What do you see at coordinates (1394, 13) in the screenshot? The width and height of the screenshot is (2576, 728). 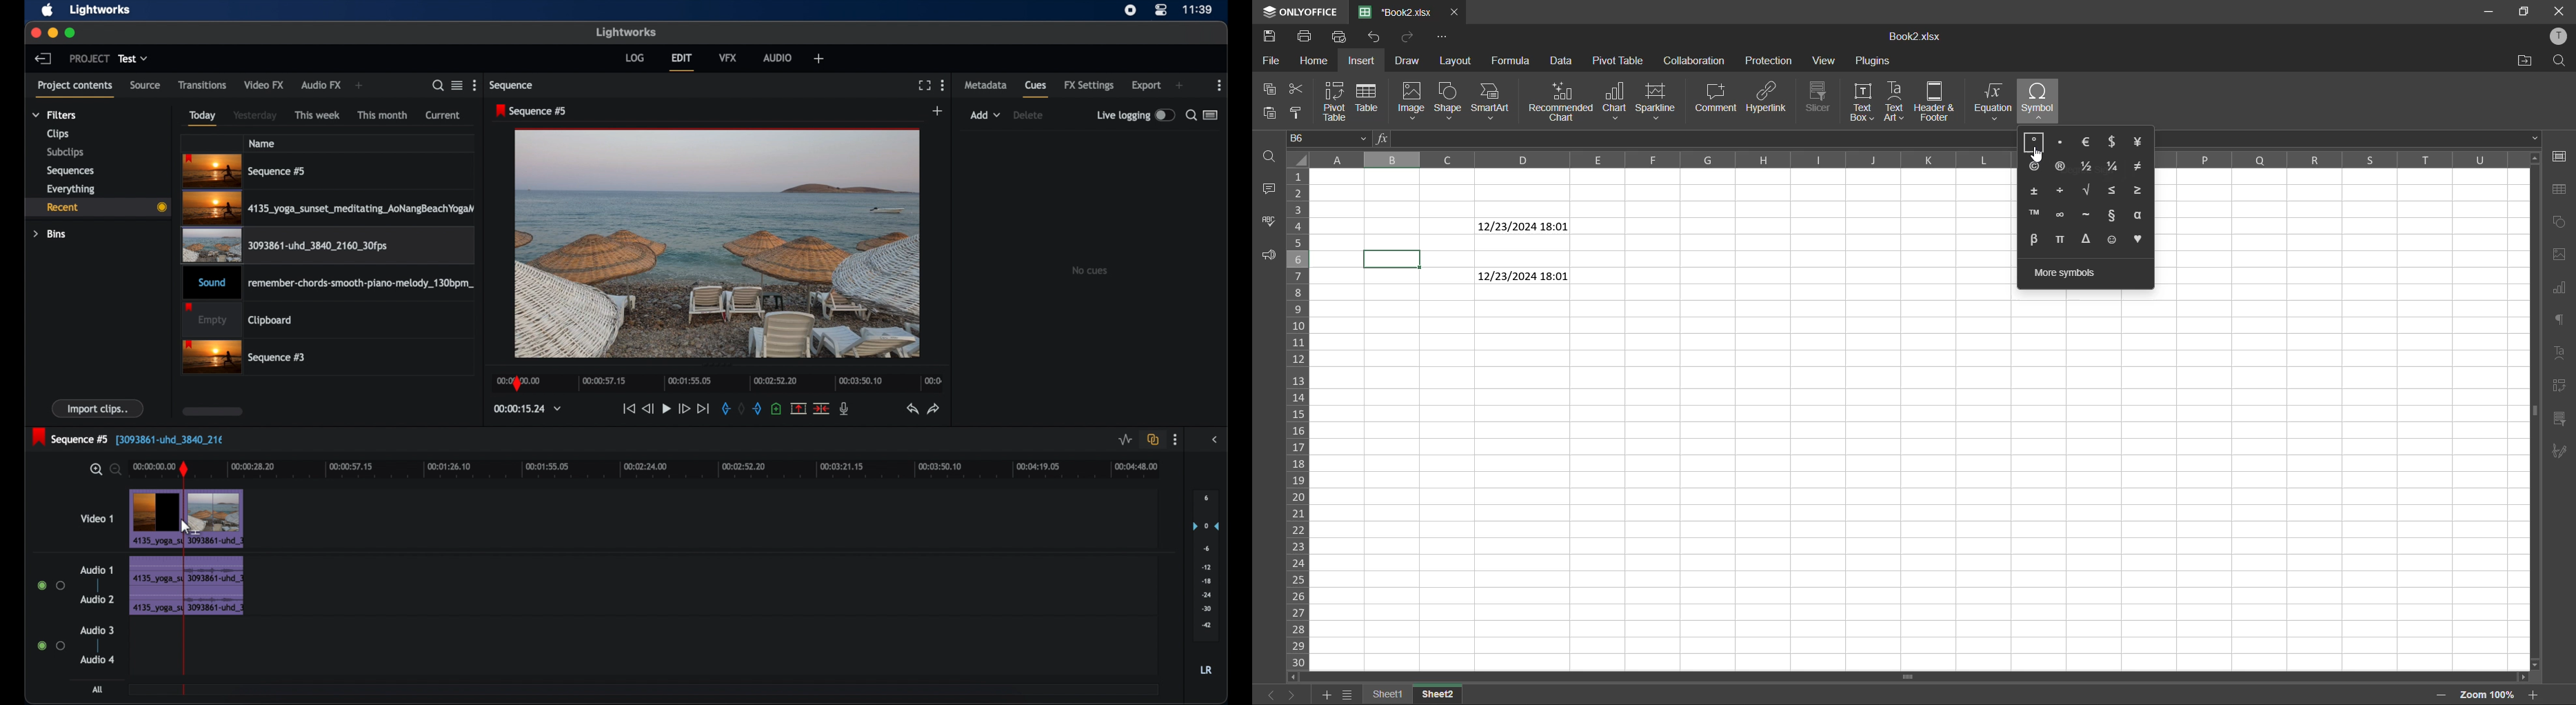 I see `book2.xlsx` at bounding box center [1394, 13].